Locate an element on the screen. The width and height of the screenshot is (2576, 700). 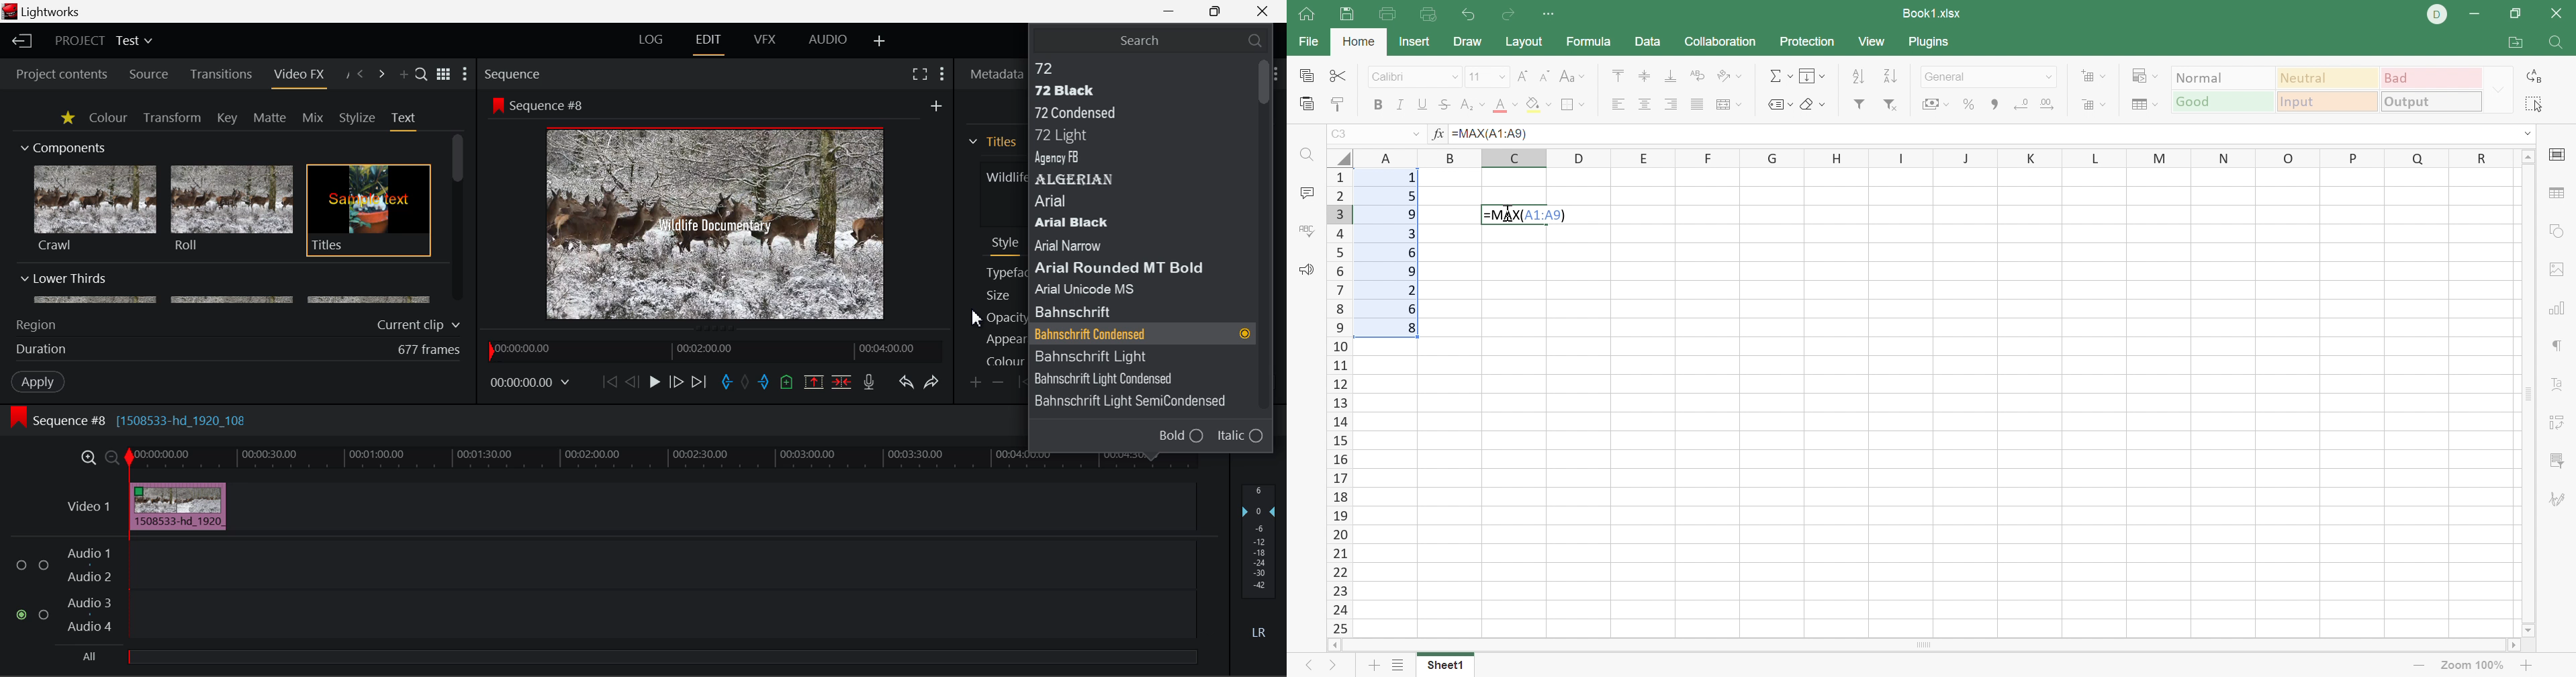
Audio Input is located at coordinates (658, 592).